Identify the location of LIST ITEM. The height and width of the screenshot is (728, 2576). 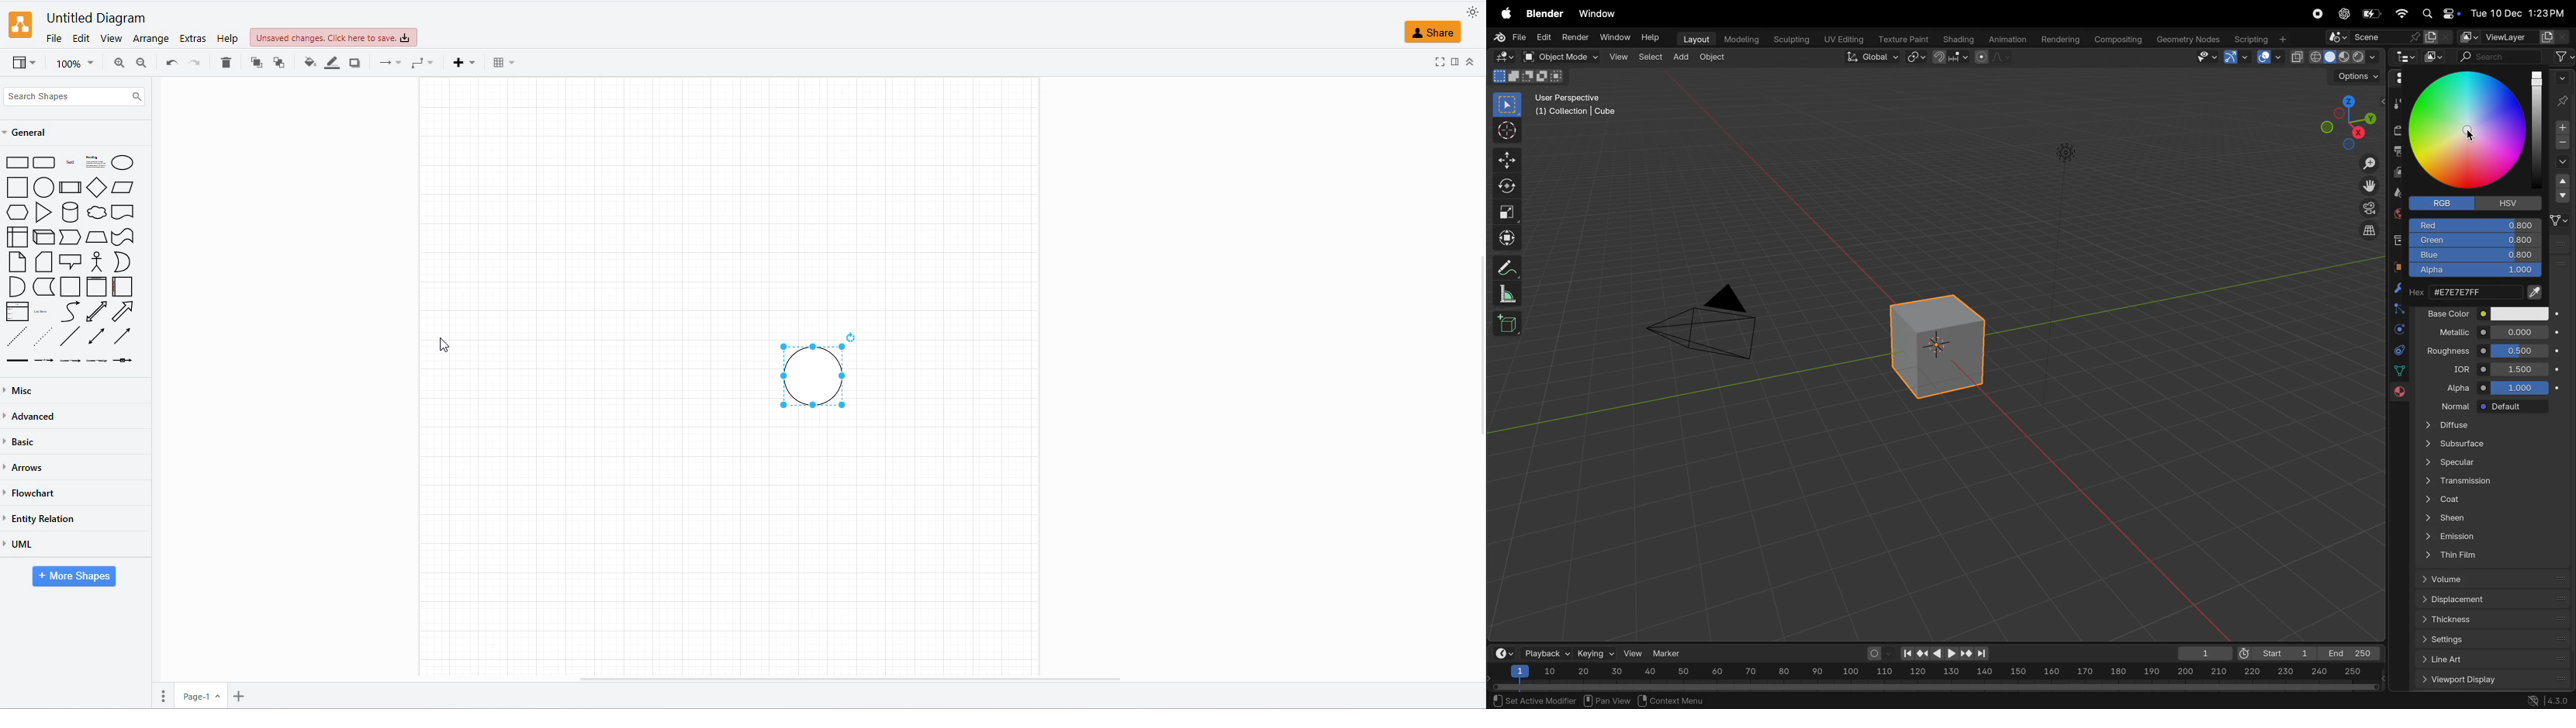
(42, 313).